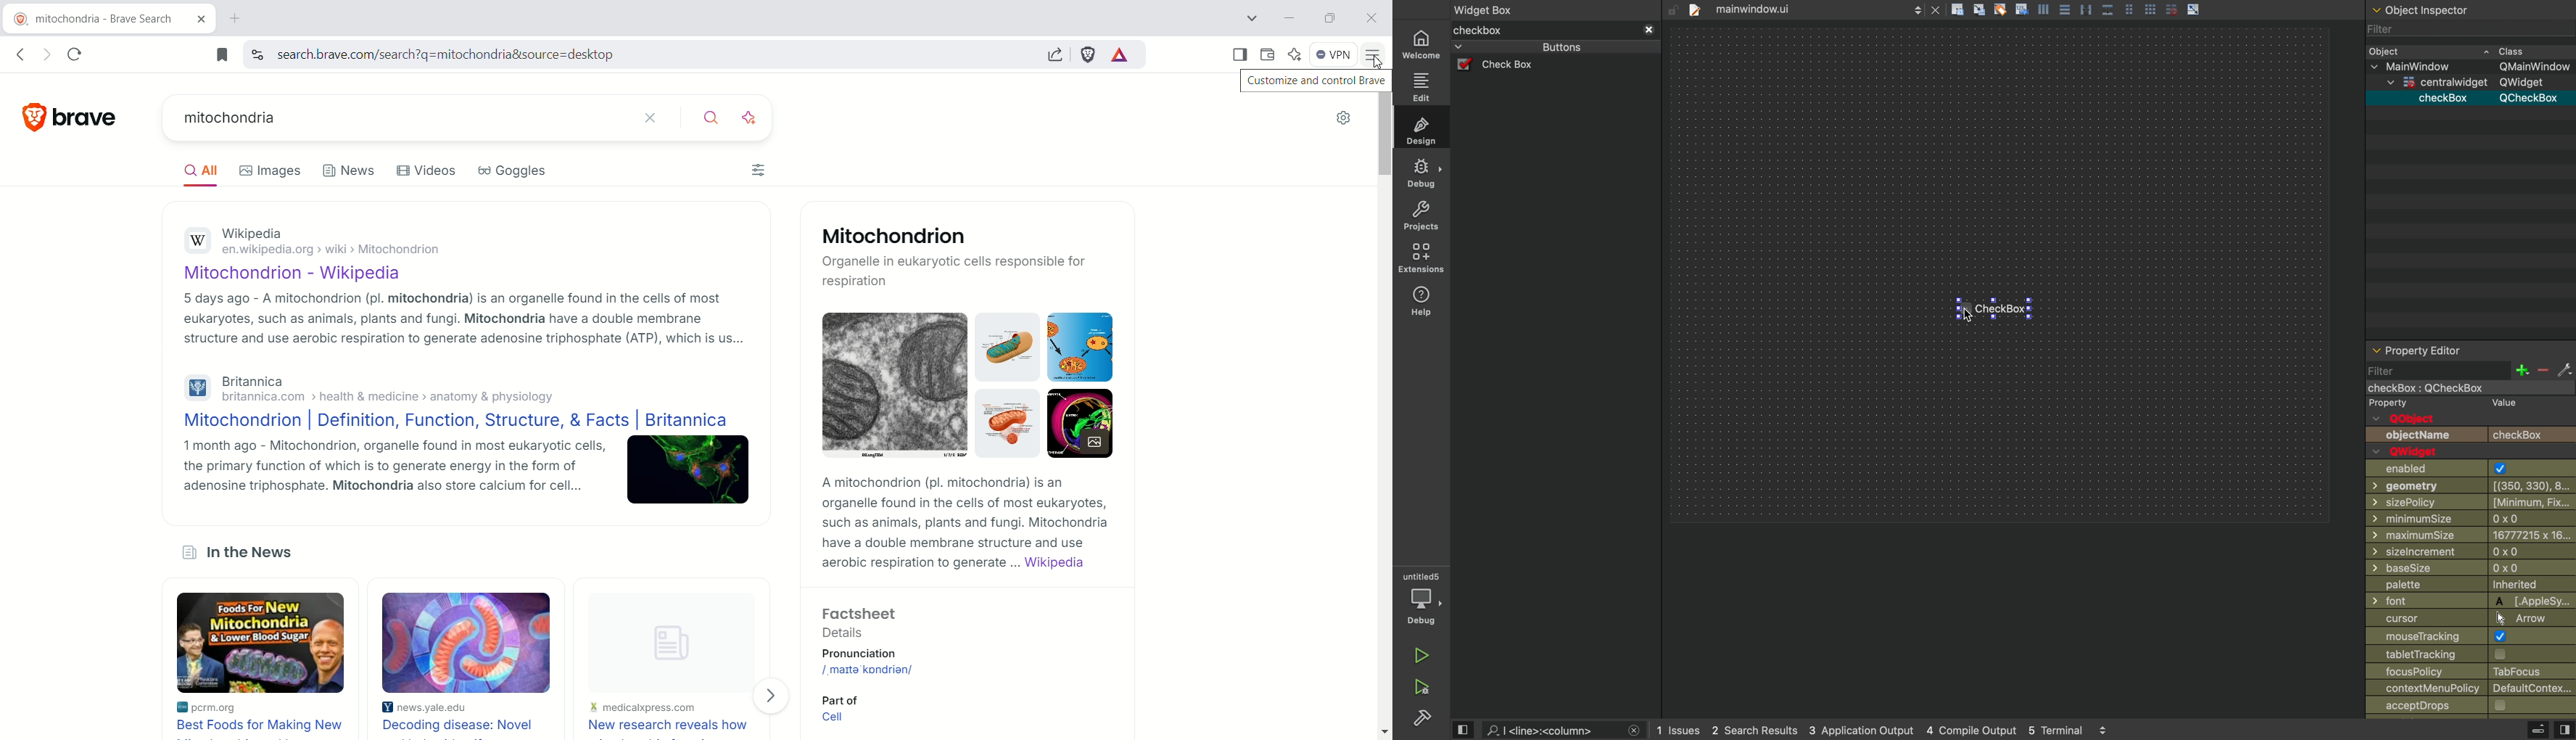 Image resolution: width=2576 pixels, height=756 pixels. Describe the element at coordinates (1936, 9) in the screenshot. I see `close` at that location.